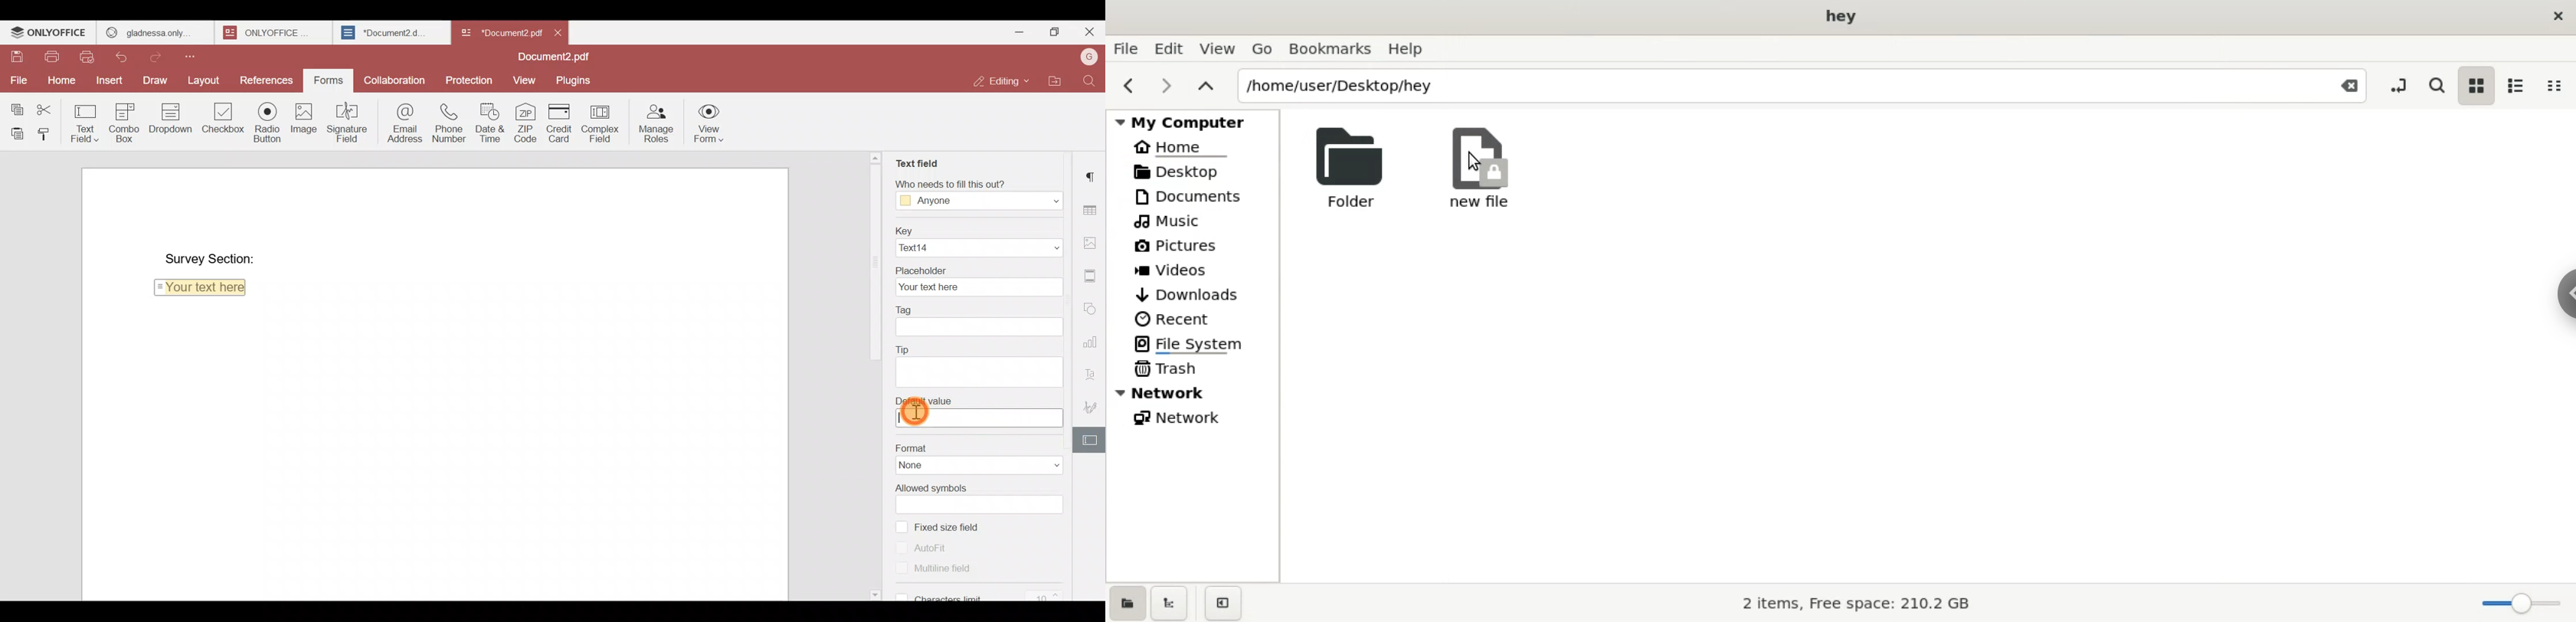  I want to click on Chart settings, so click(1092, 342).